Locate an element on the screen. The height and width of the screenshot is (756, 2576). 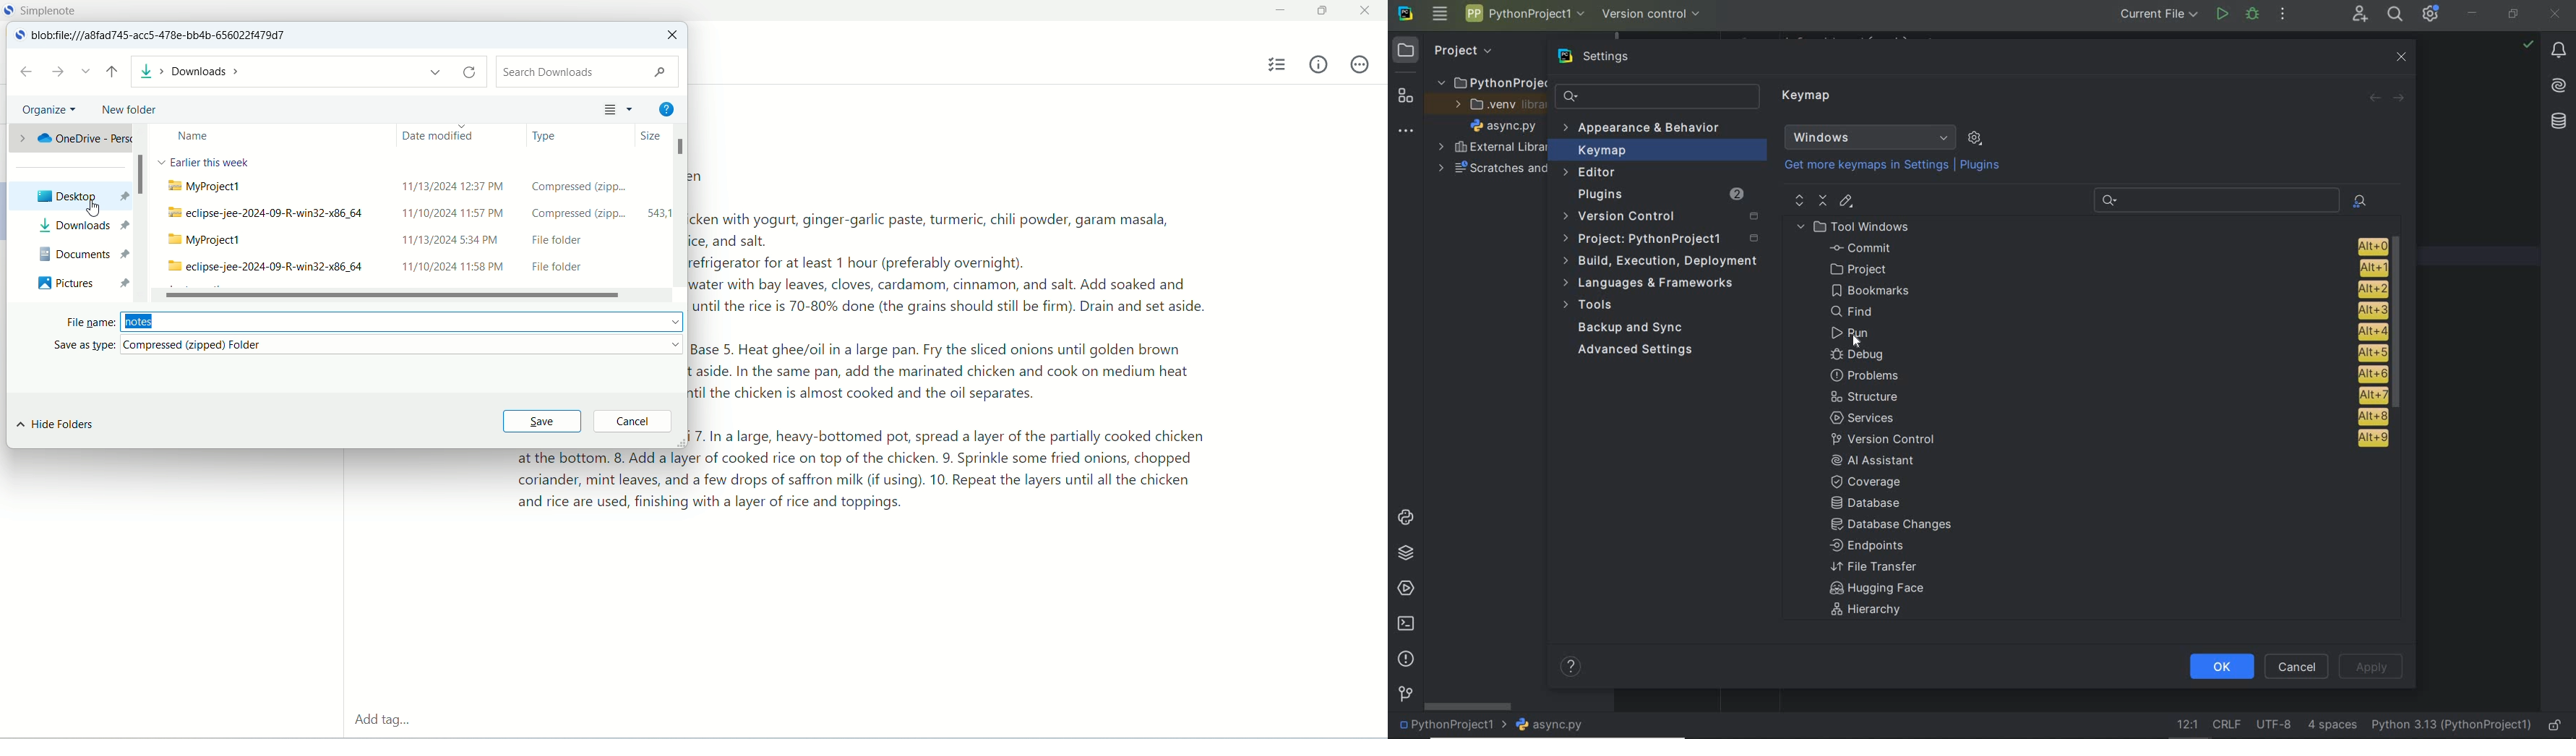
database is located at coordinates (2558, 121).